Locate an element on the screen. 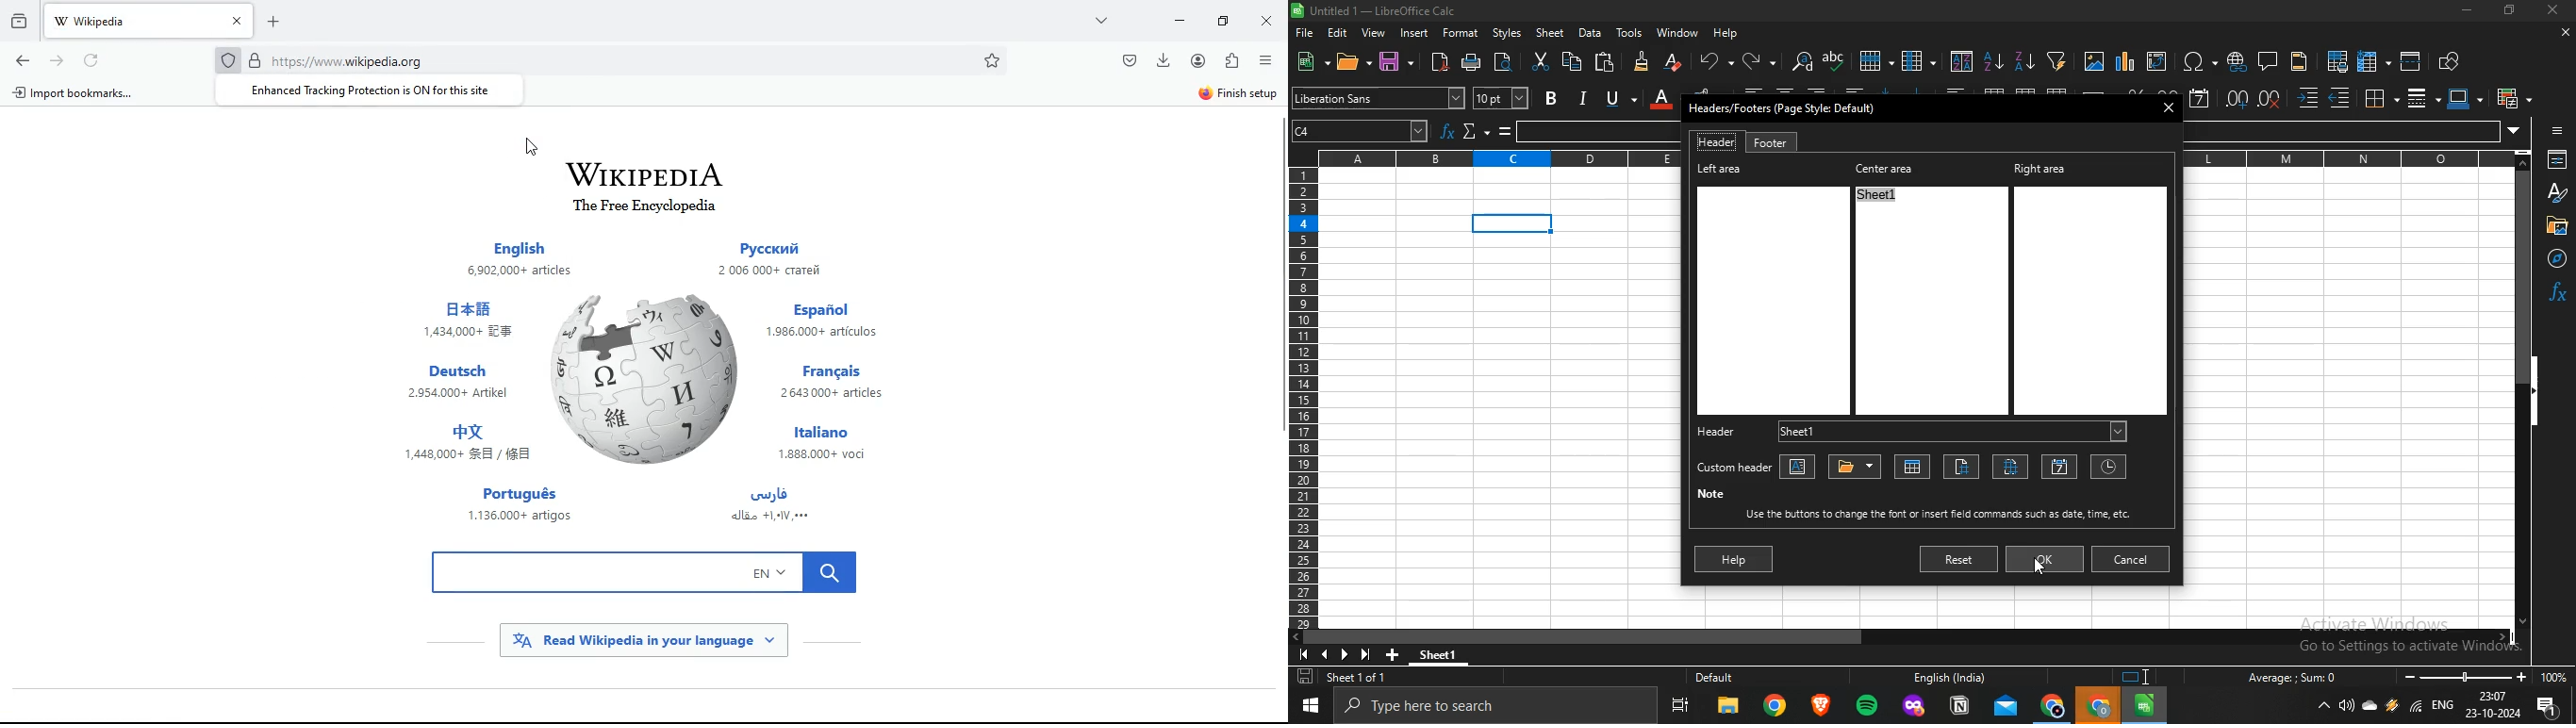 Image resolution: width=2576 pixels, height=728 pixels. spotify is located at coordinates (1867, 707).